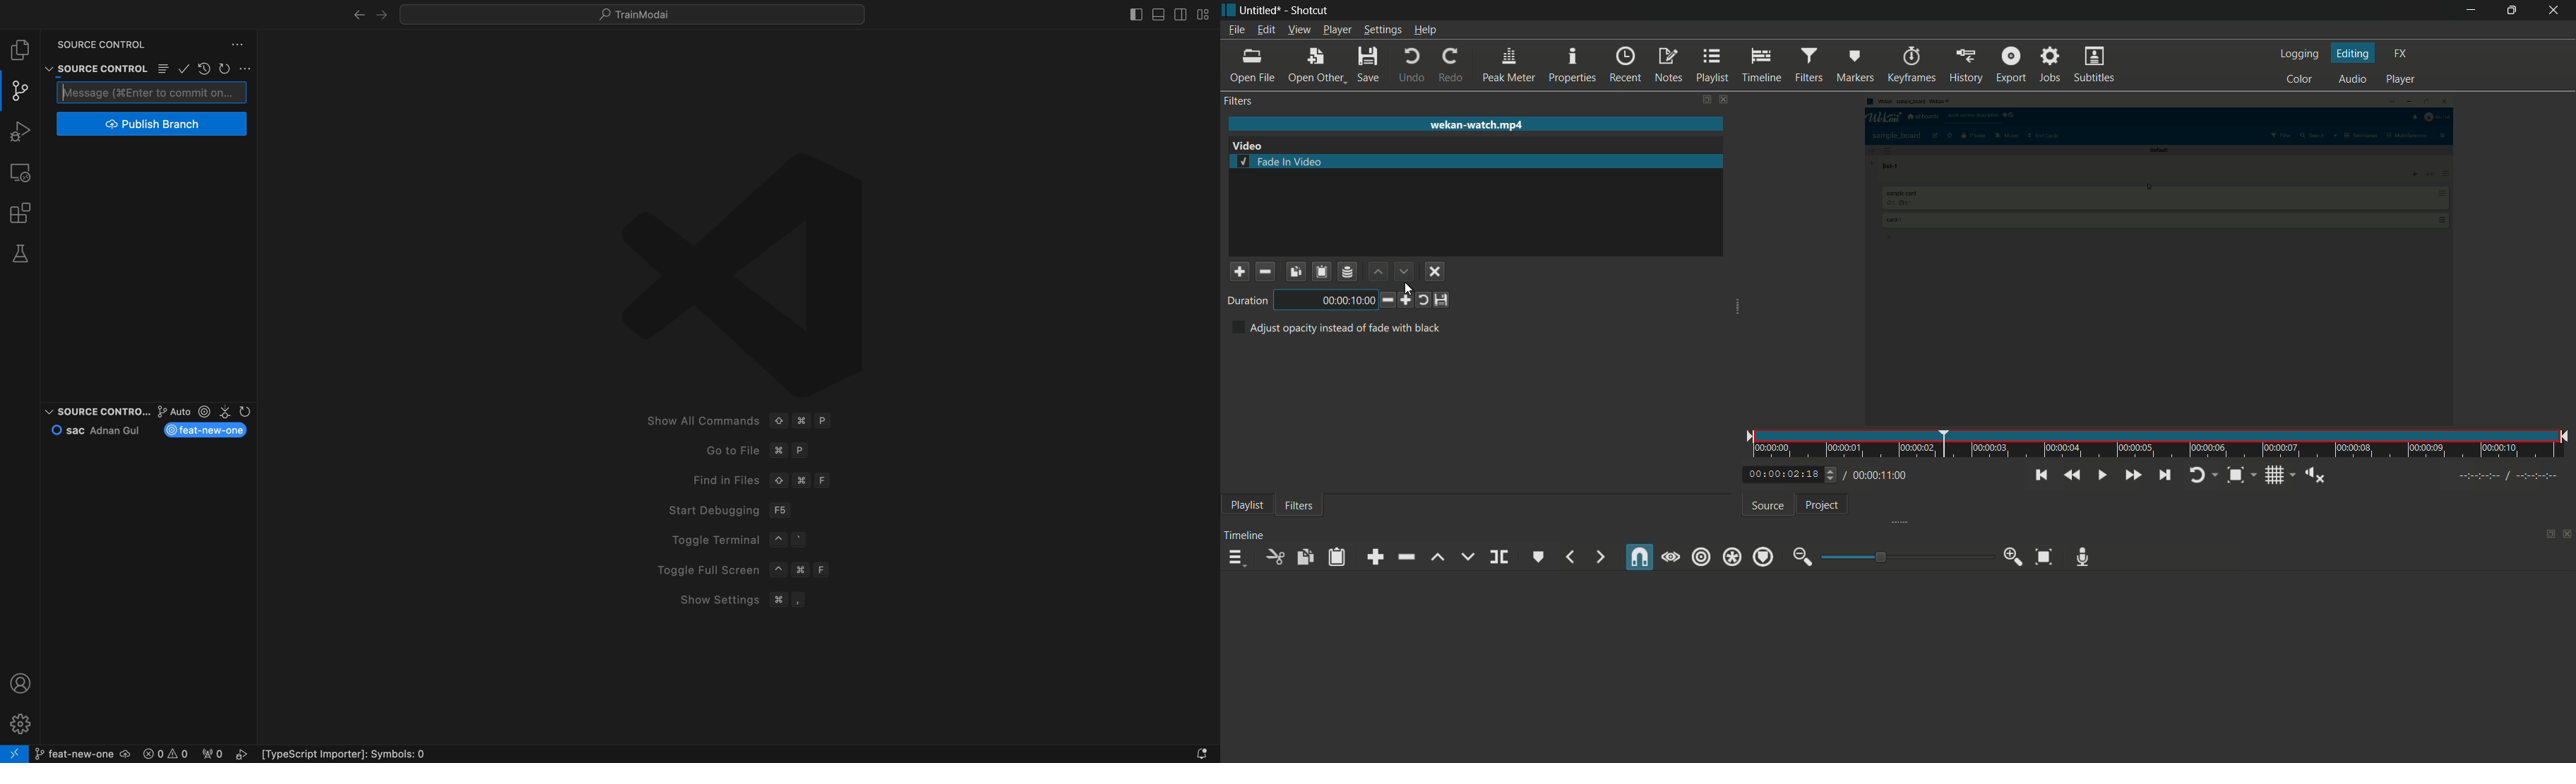 The image size is (2576, 784). What do you see at coordinates (1408, 290) in the screenshot?
I see `cursor` at bounding box center [1408, 290].